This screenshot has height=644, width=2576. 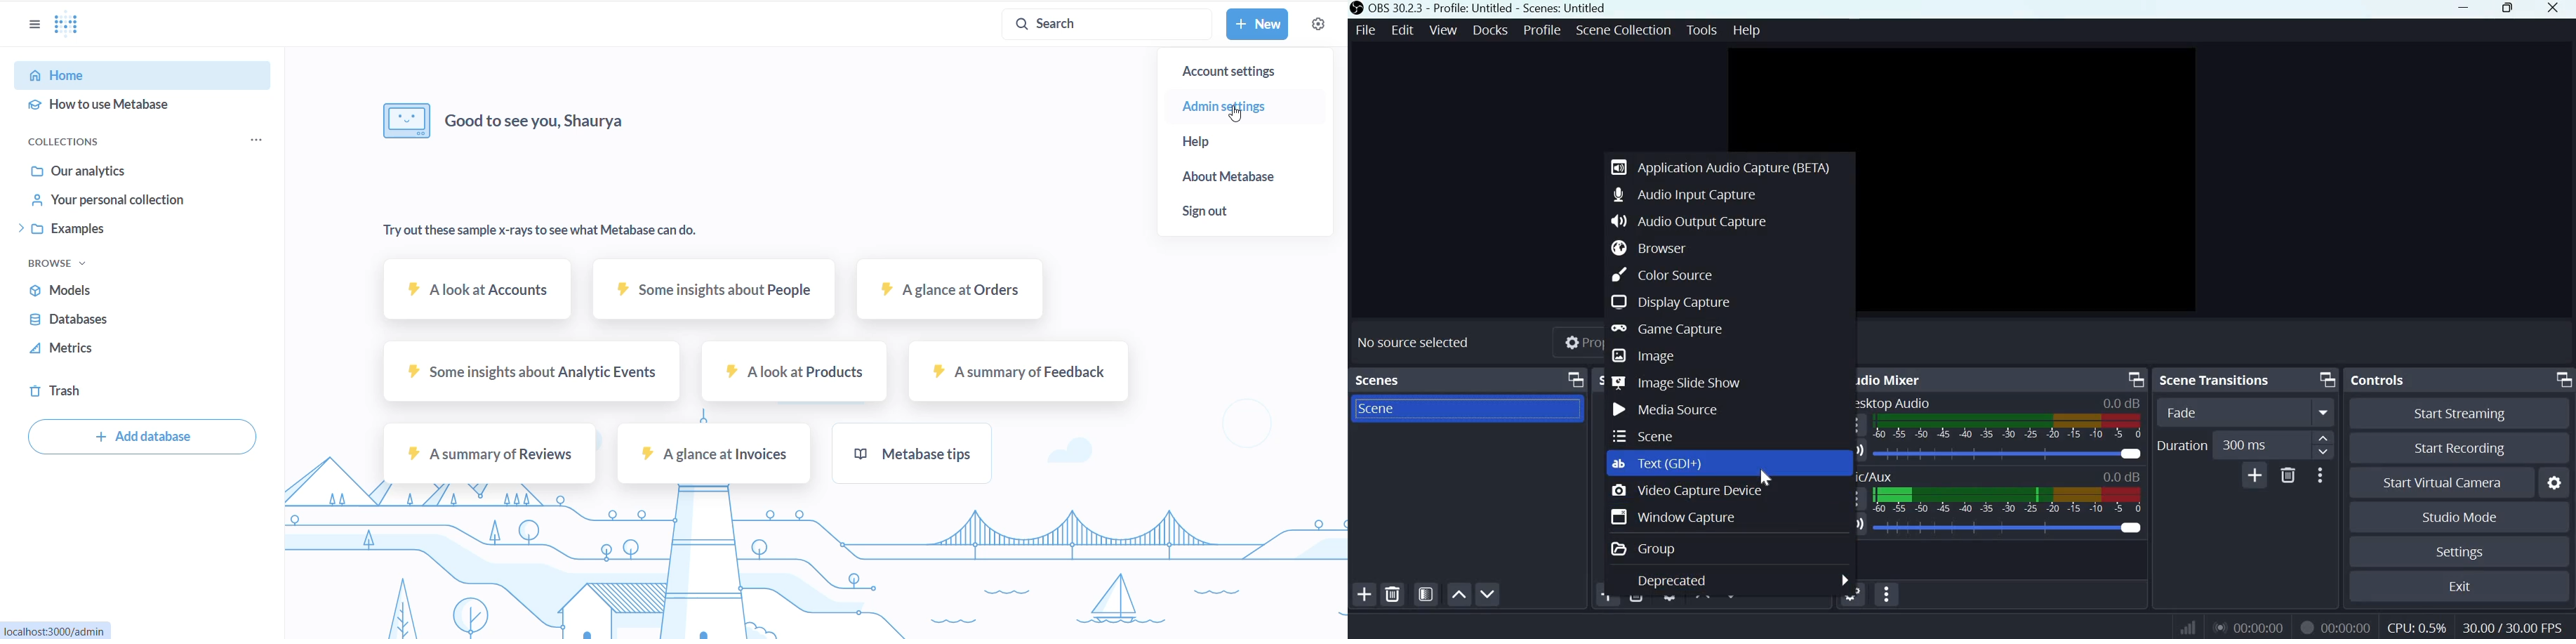 I want to click on Application audio capture (BETA), so click(x=1723, y=165).